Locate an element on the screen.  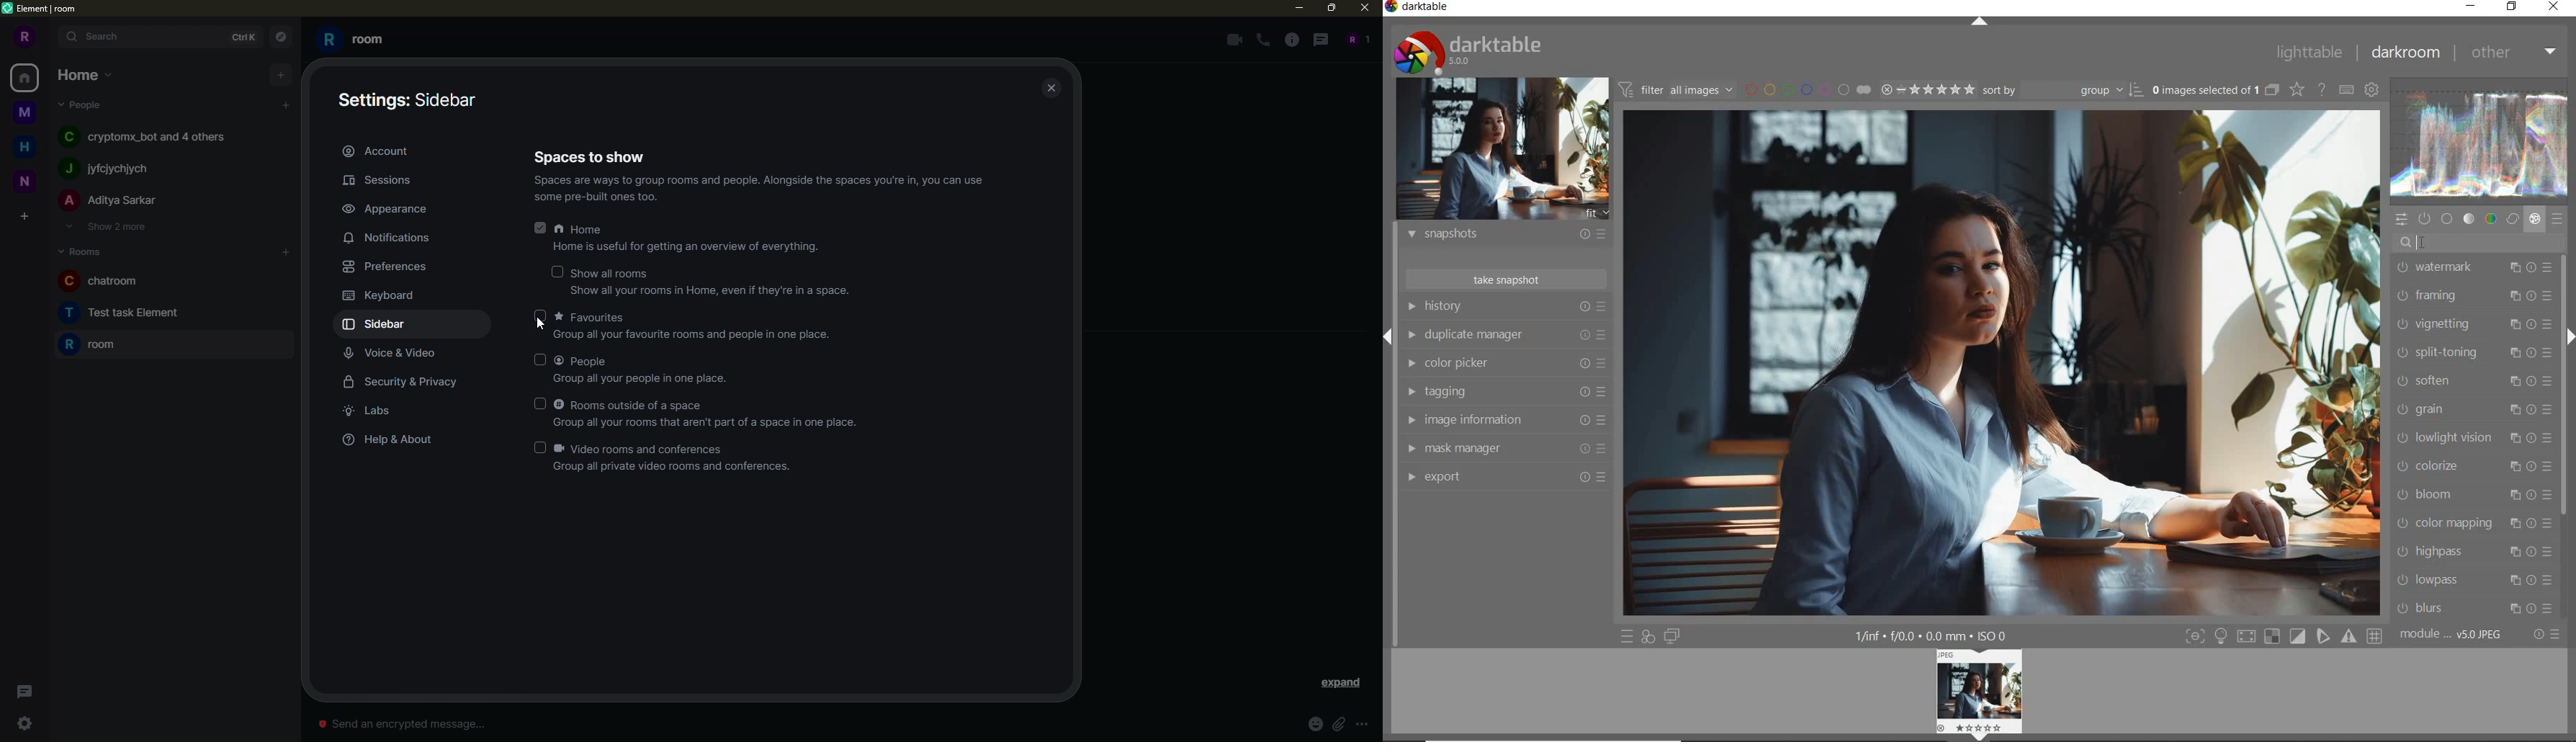
Group all your people in one place. is located at coordinates (625, 380).